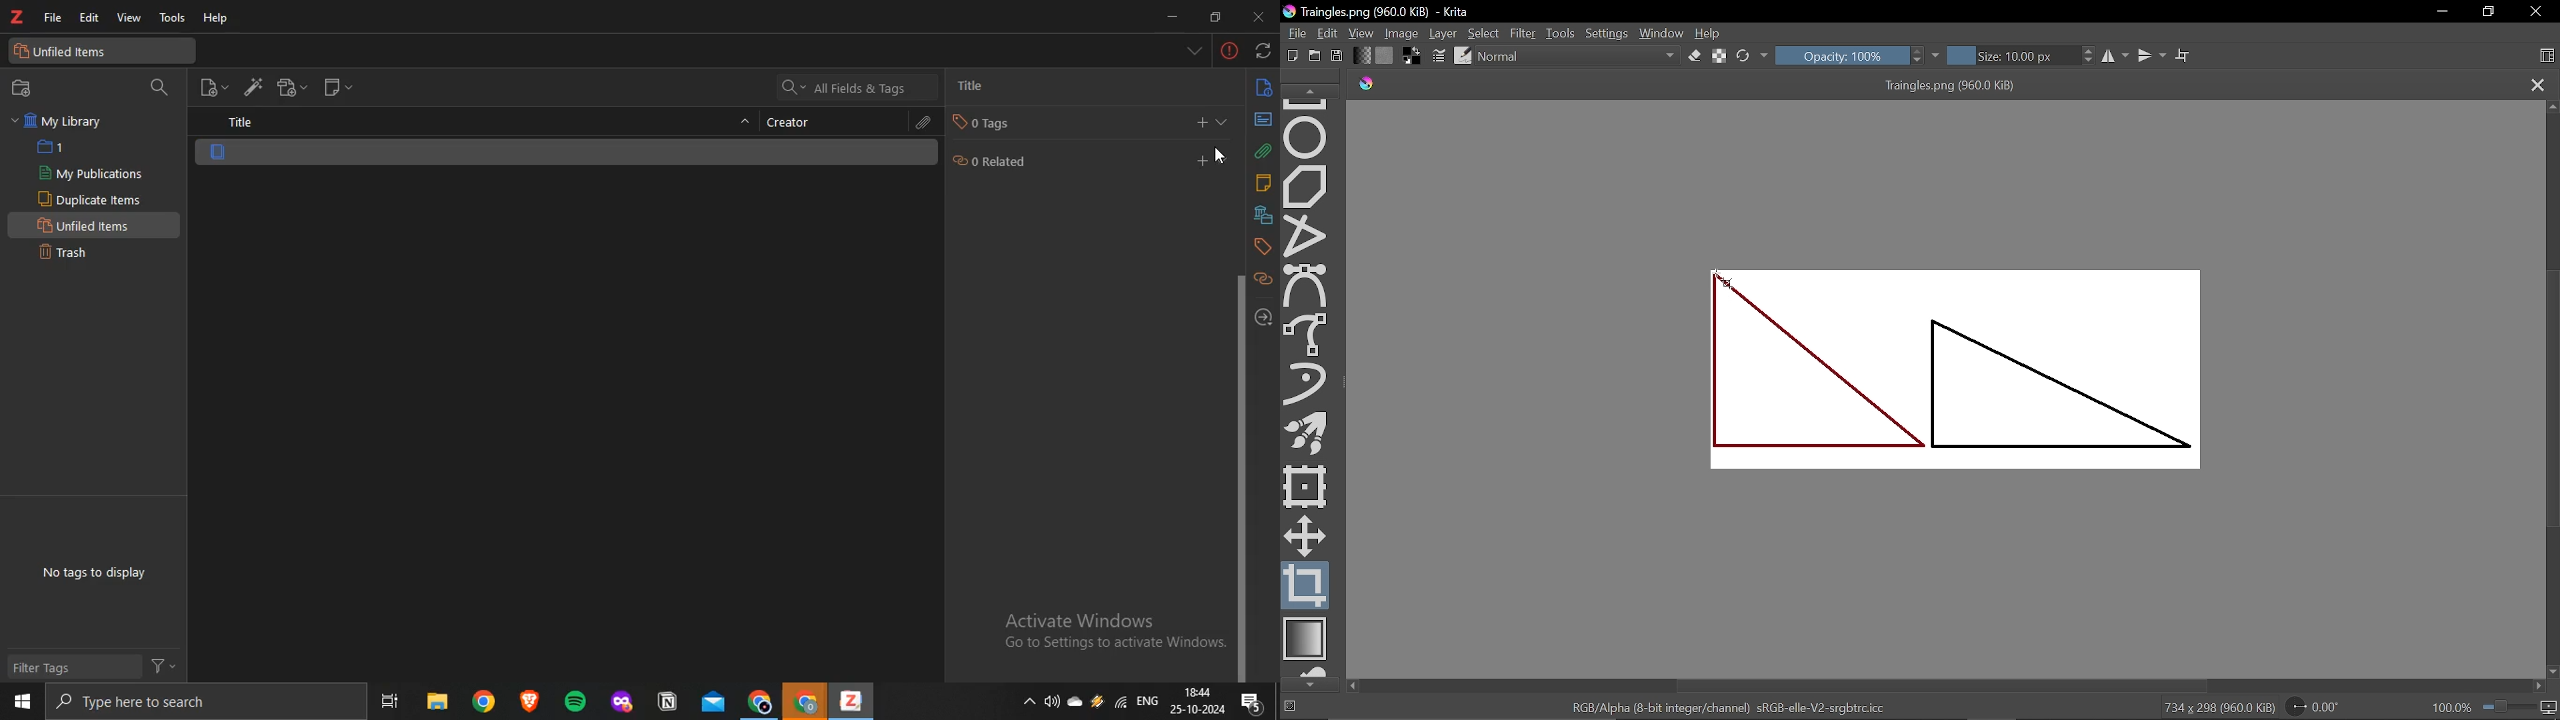 The width and height of the screenshot is (2576, 728). Describe the element at coordinates (52, 17) in the screenshot. I see `file` at that location.